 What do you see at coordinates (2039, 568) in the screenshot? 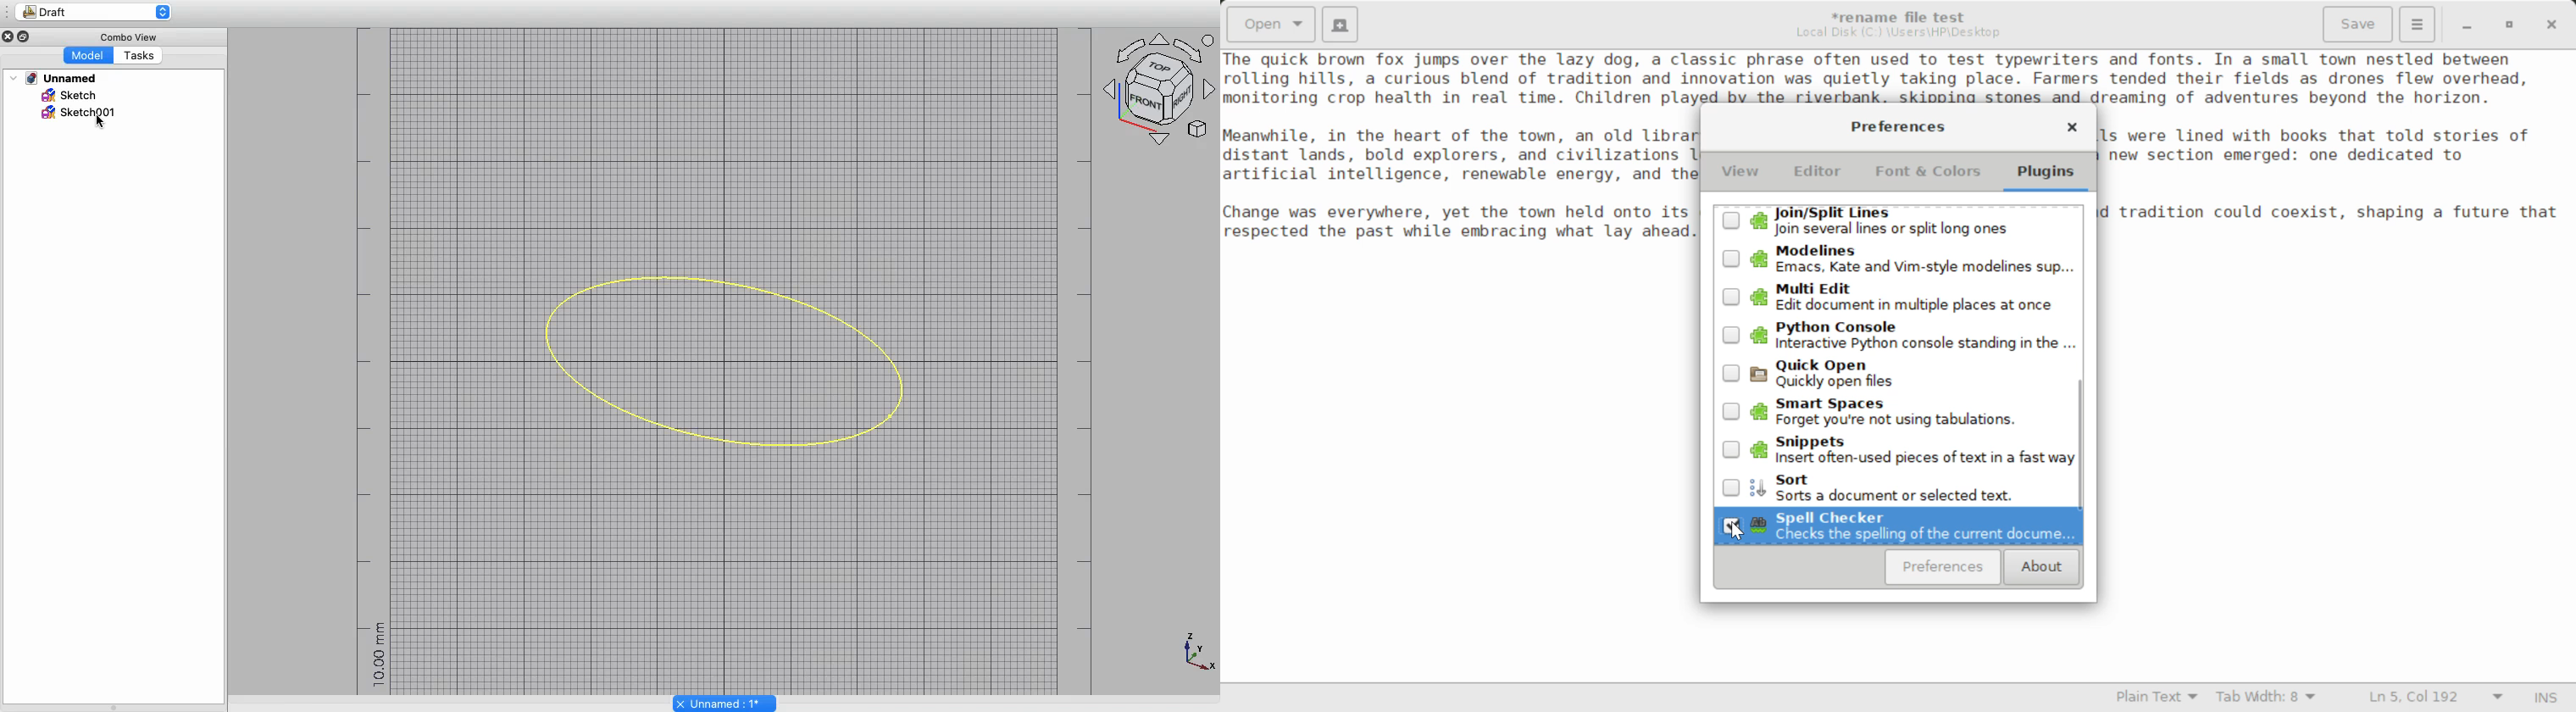
I see `About` at bounding box center [2039, 568].